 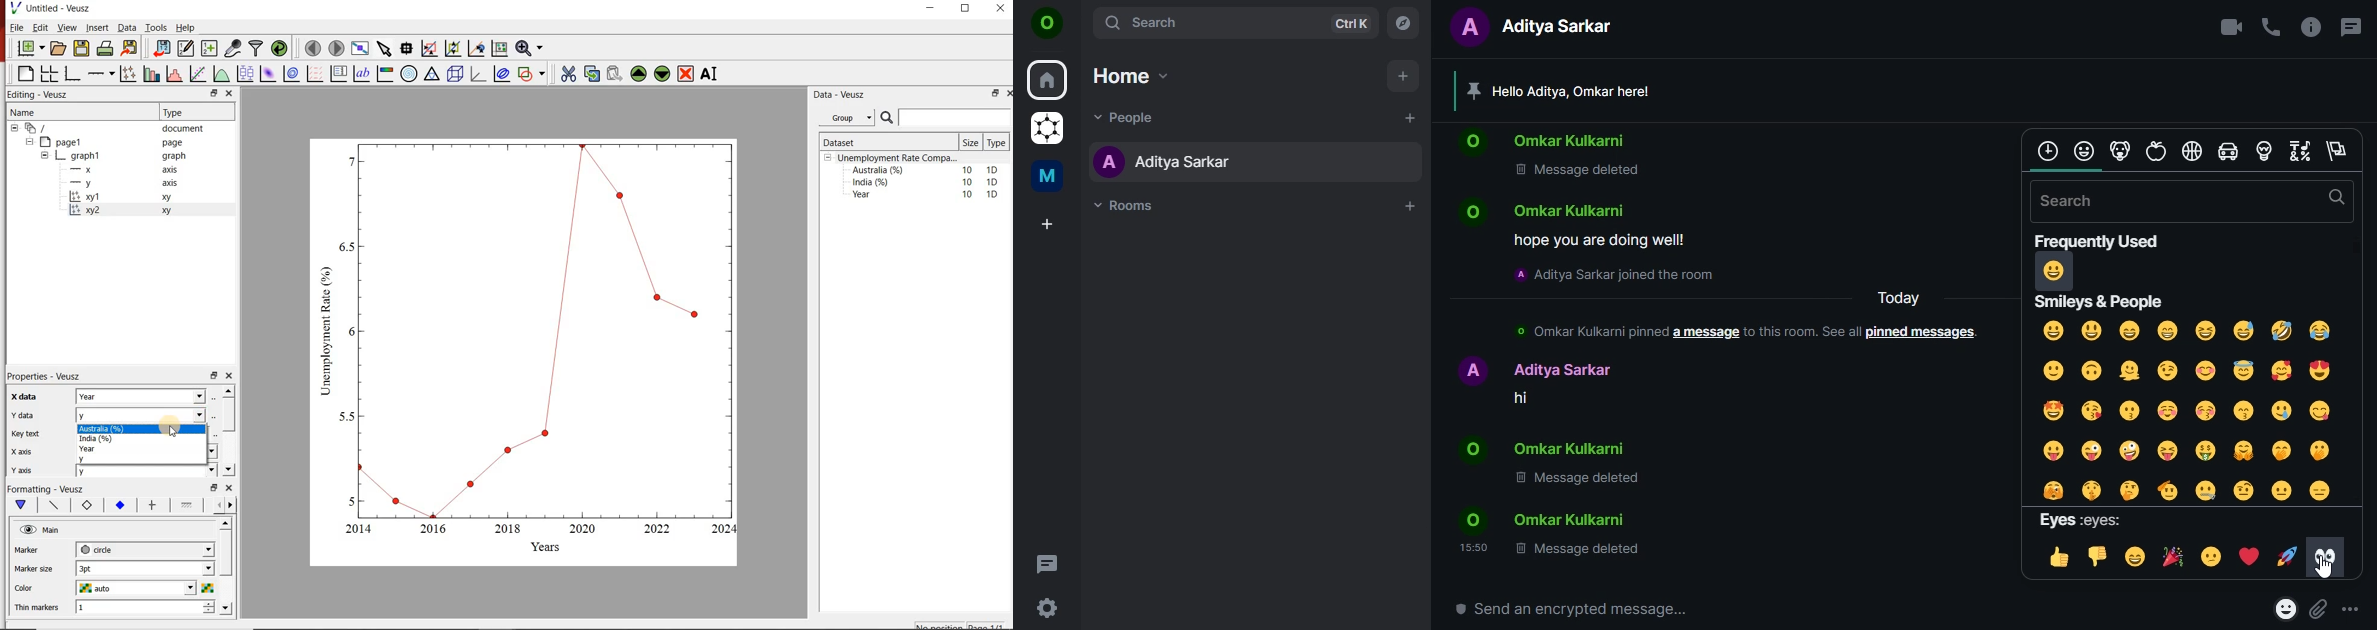 What do you see at coordinates (1411, 206) in the screenshot?
I see `add rooms` at bounding box center [1411, 206].